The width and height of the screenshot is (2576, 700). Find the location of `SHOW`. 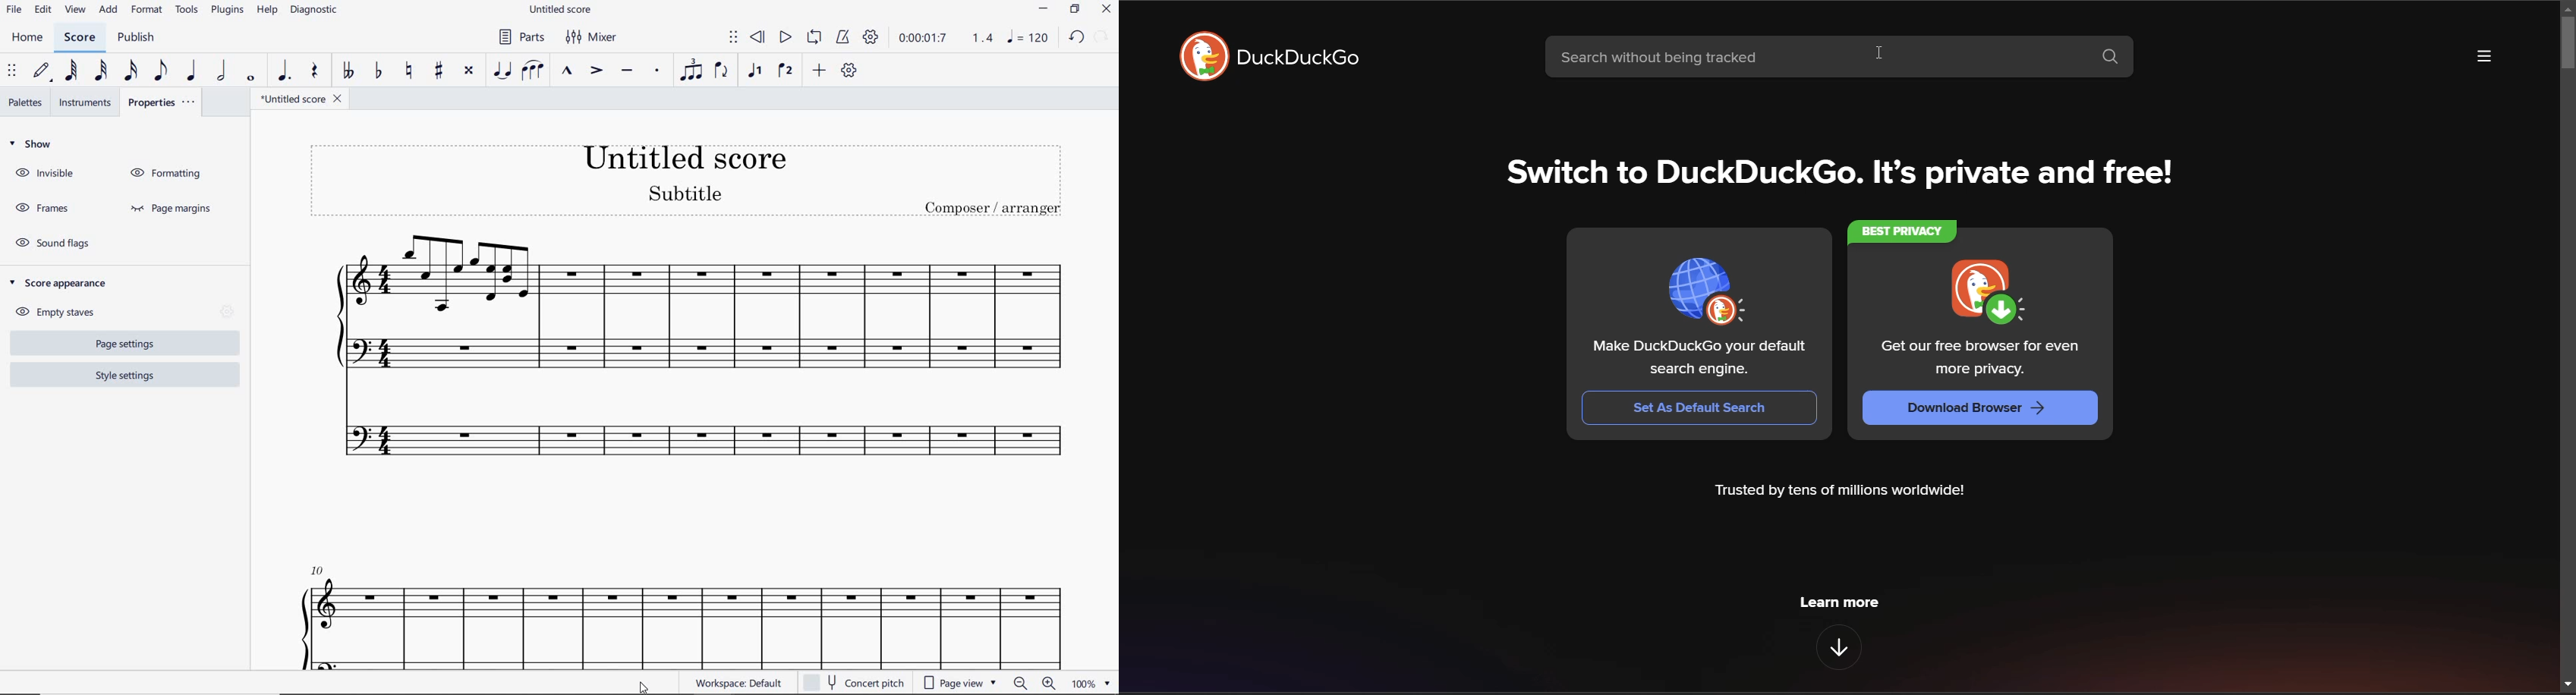

SHOW is located at coordinates (33, 144).